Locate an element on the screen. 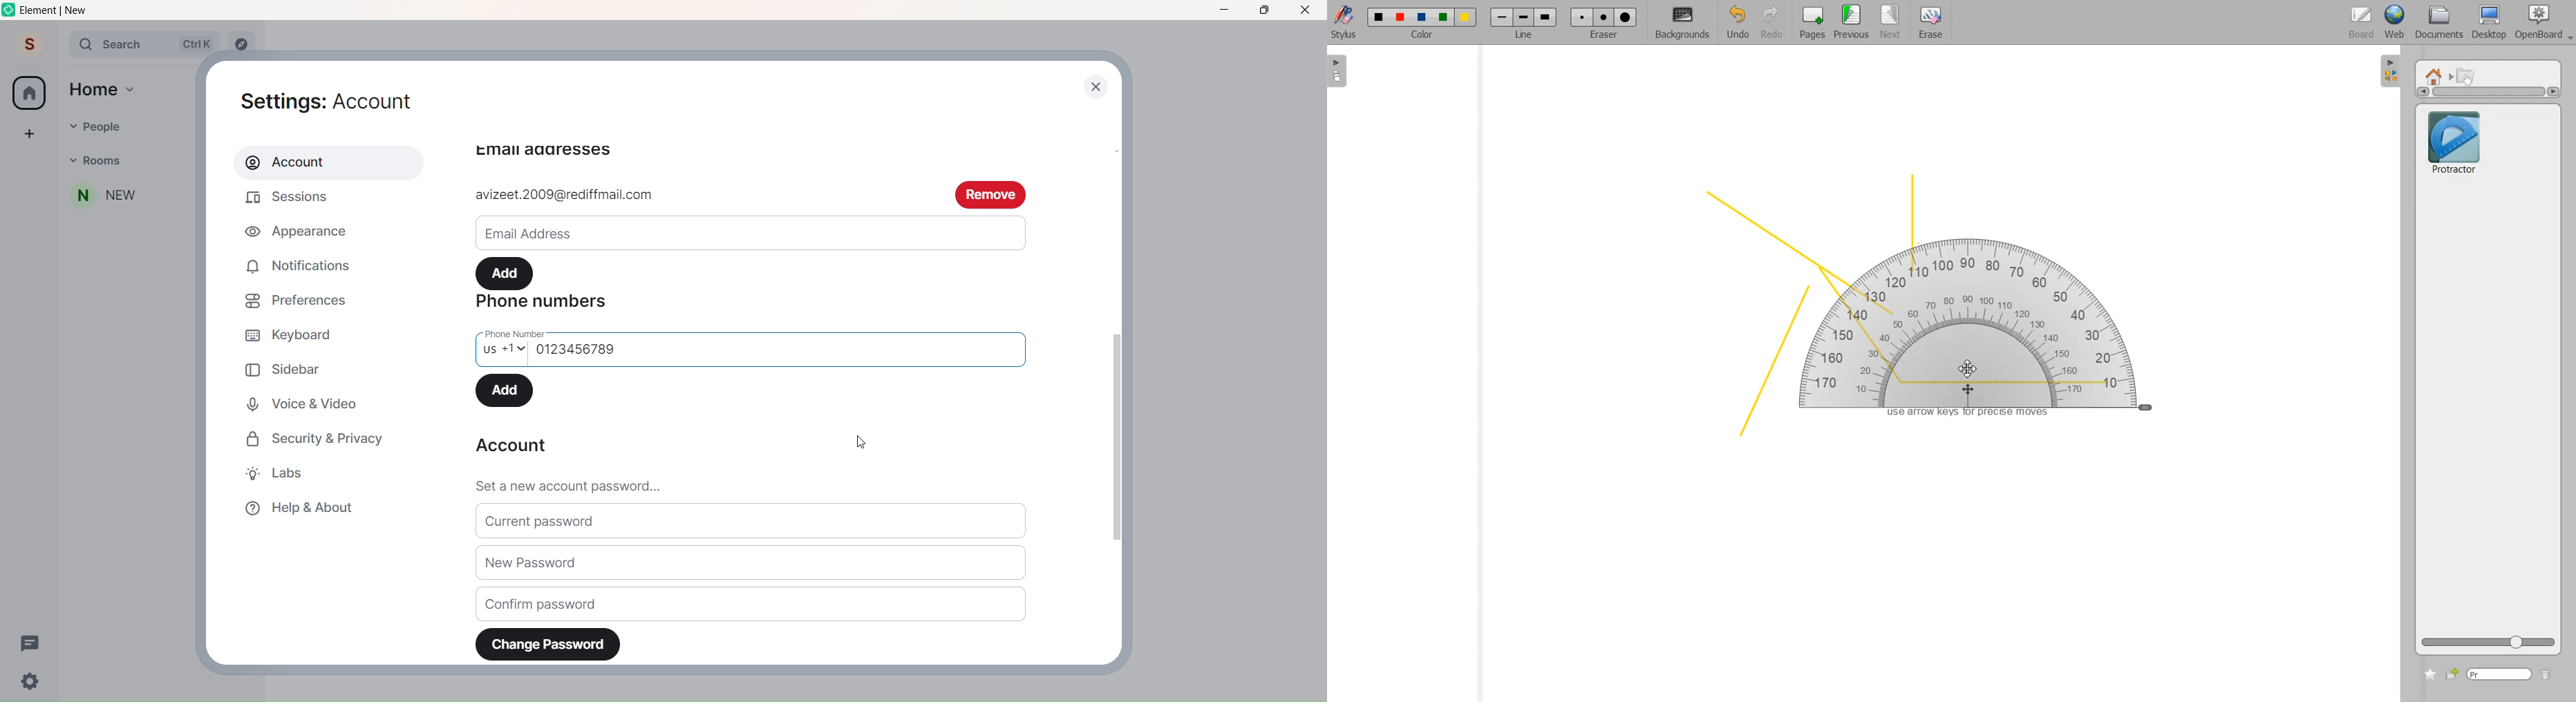 The image size is (2576, 728). Current Password is located at coordinates (753, 522).